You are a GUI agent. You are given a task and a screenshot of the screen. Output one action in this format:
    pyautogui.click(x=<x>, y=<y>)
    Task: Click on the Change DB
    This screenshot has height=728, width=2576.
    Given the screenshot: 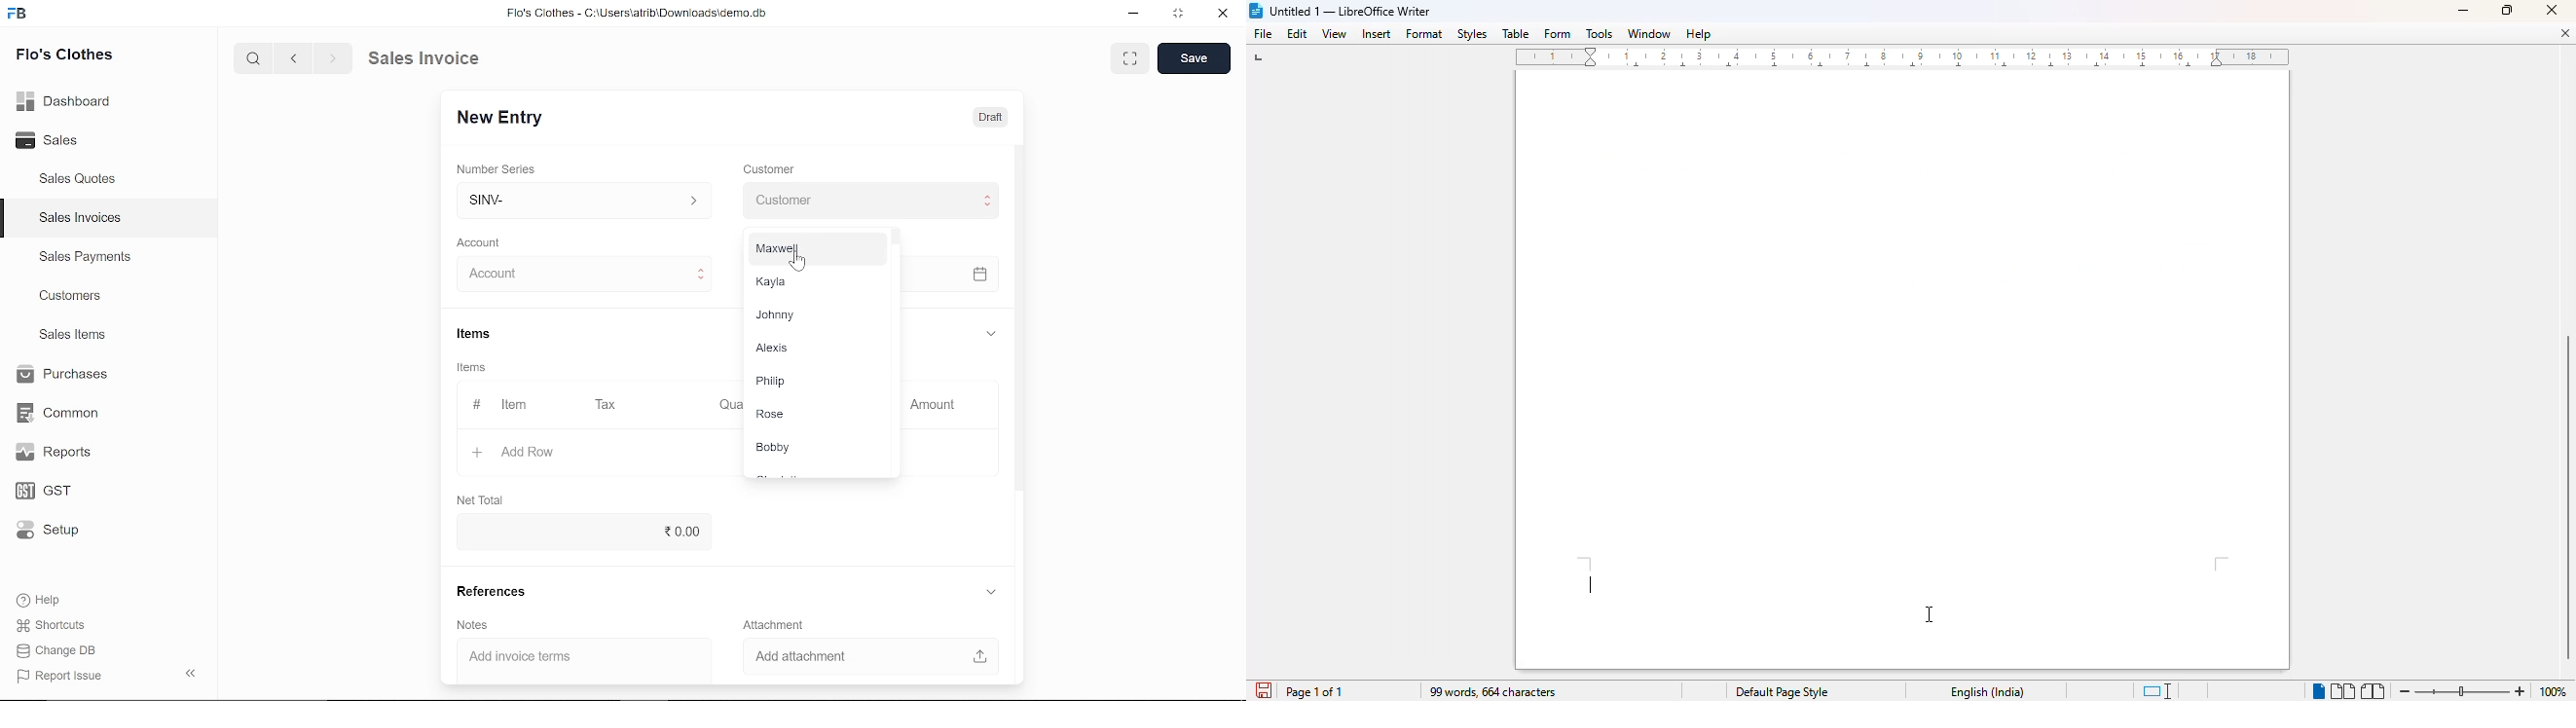 What is the action you would take?
    pyautogui.click(x=62, y=650)
    